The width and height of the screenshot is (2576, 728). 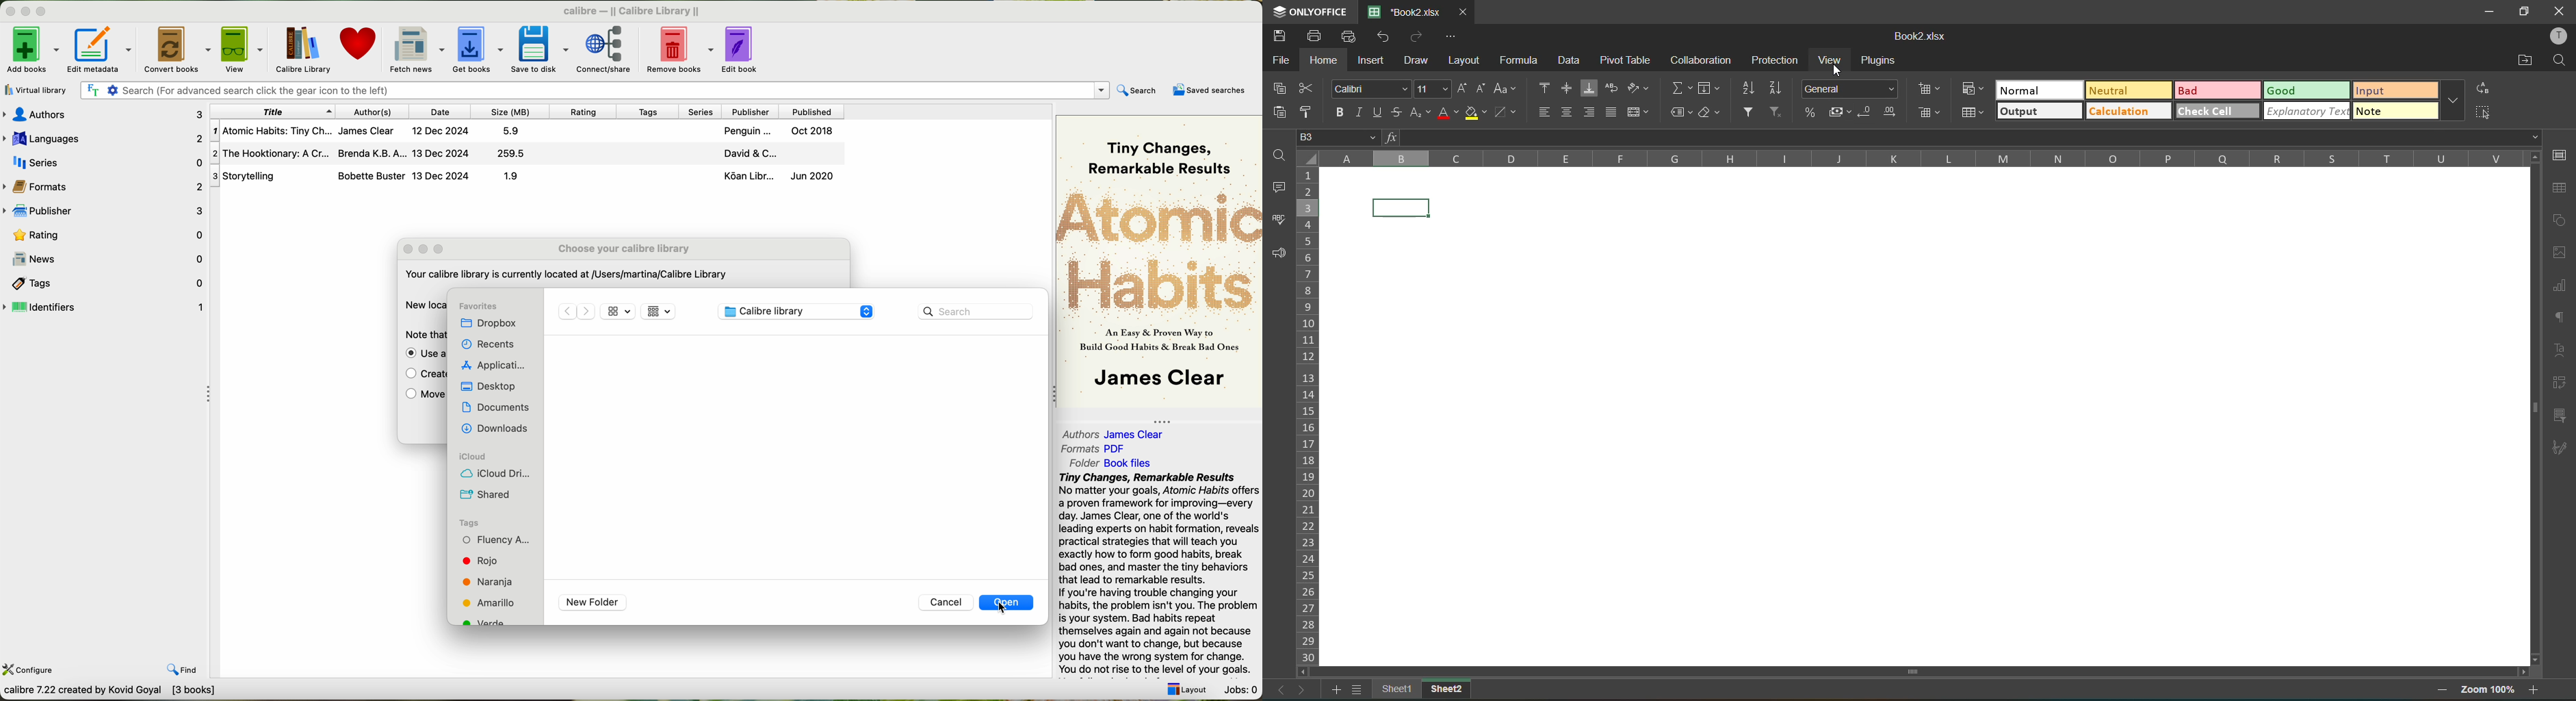 What do you see at coordinates (1452, 38) in the screenshot?
I see `customize quick access toolbar` at bounding box center [1452, 38].